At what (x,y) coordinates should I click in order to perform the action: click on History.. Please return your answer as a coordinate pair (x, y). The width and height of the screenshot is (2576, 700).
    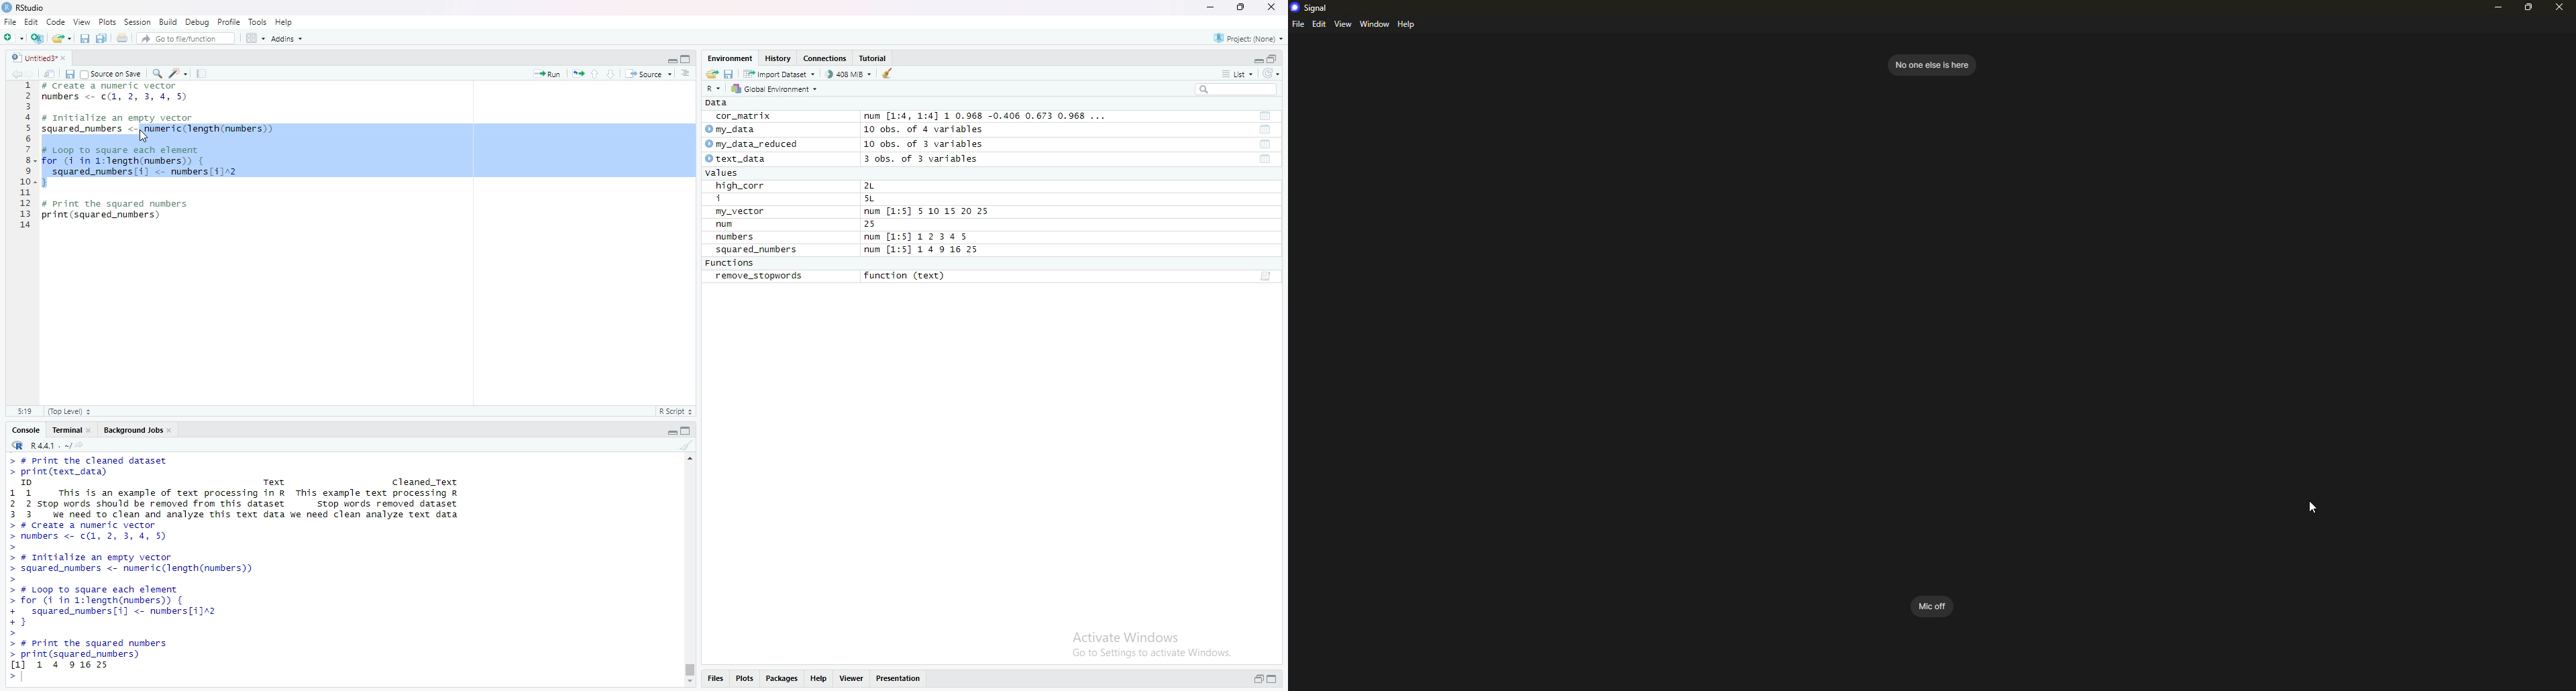
    Looking at the image, I should click on (780, 58).